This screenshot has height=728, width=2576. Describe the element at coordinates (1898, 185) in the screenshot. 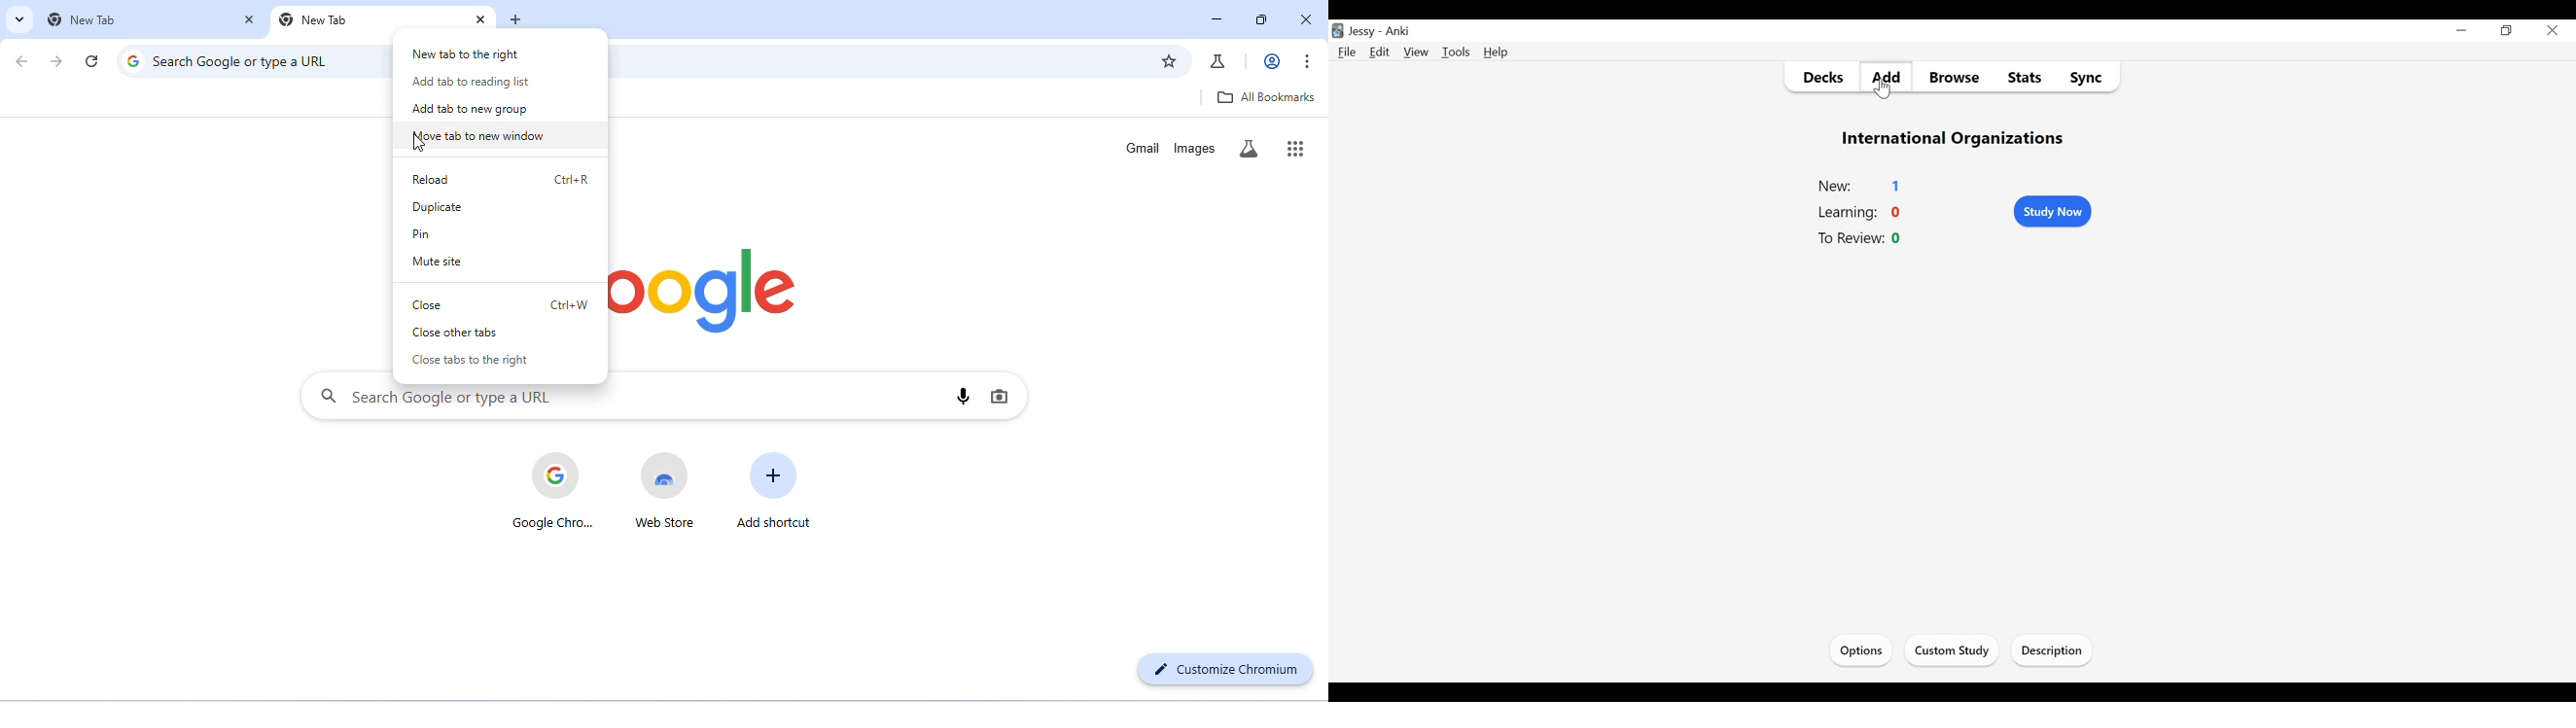

I see `New Card Count` at that location.